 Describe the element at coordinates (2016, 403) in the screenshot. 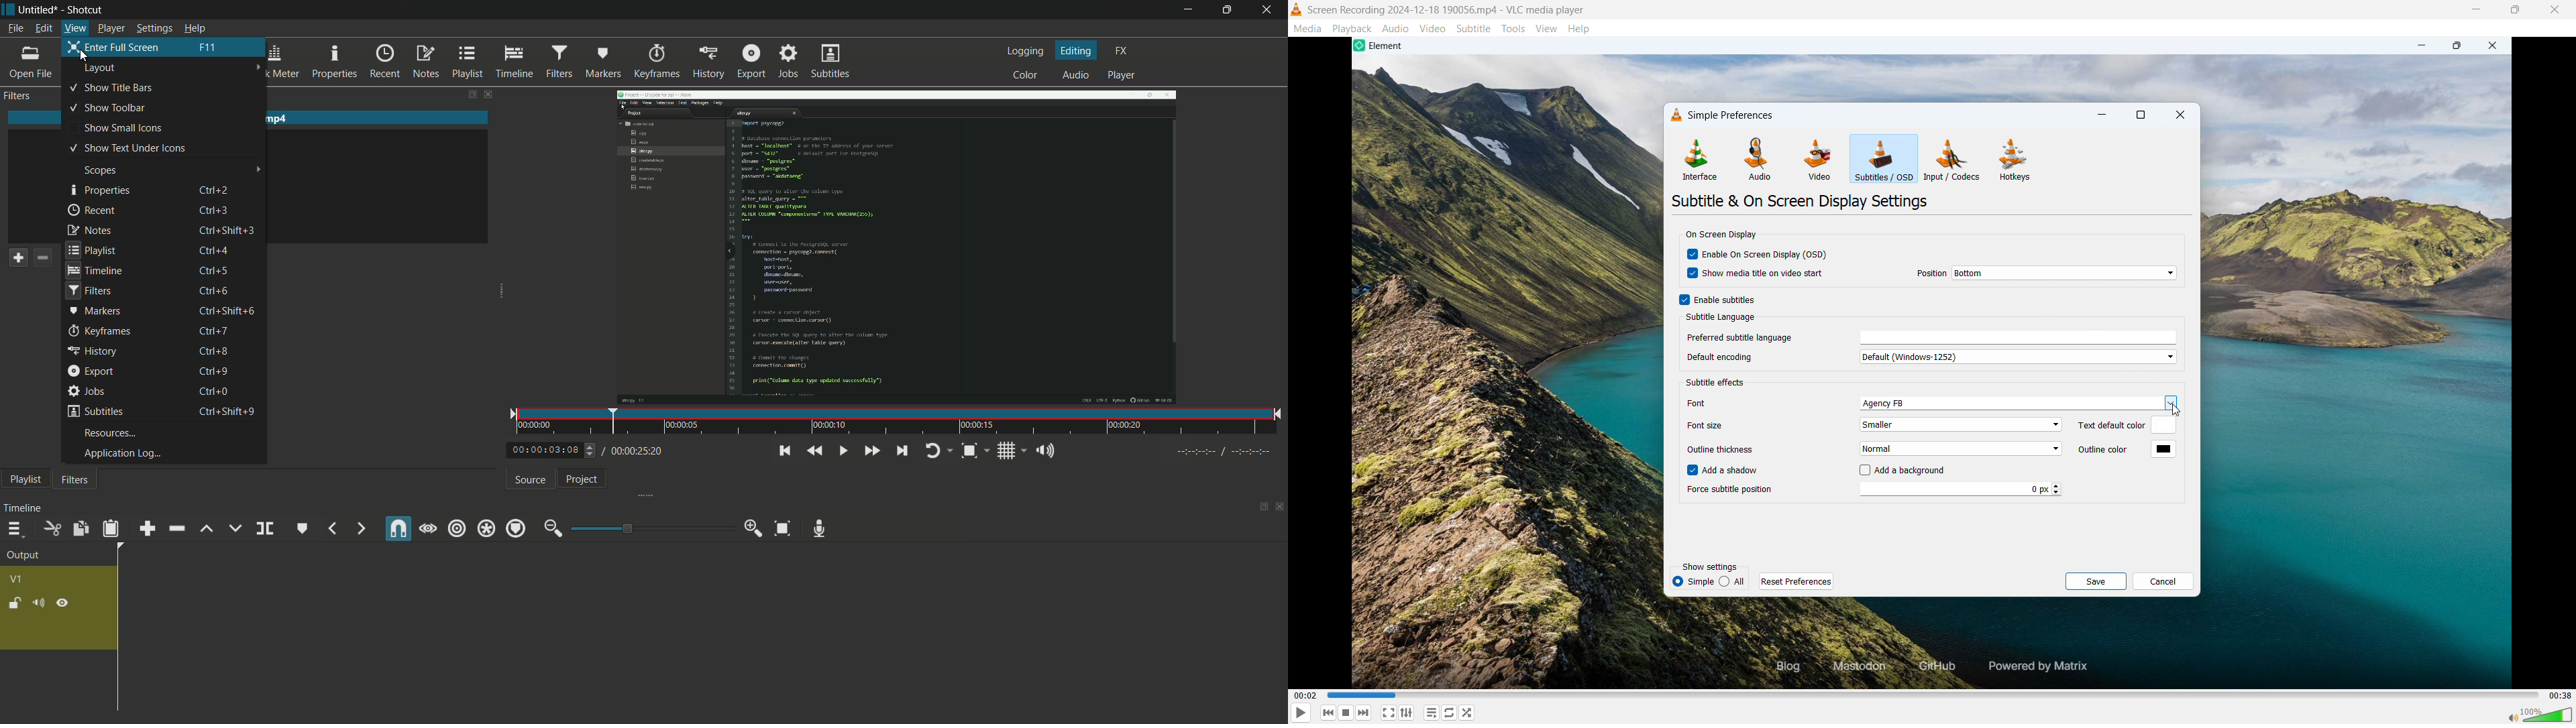

I see `set font` at that location.